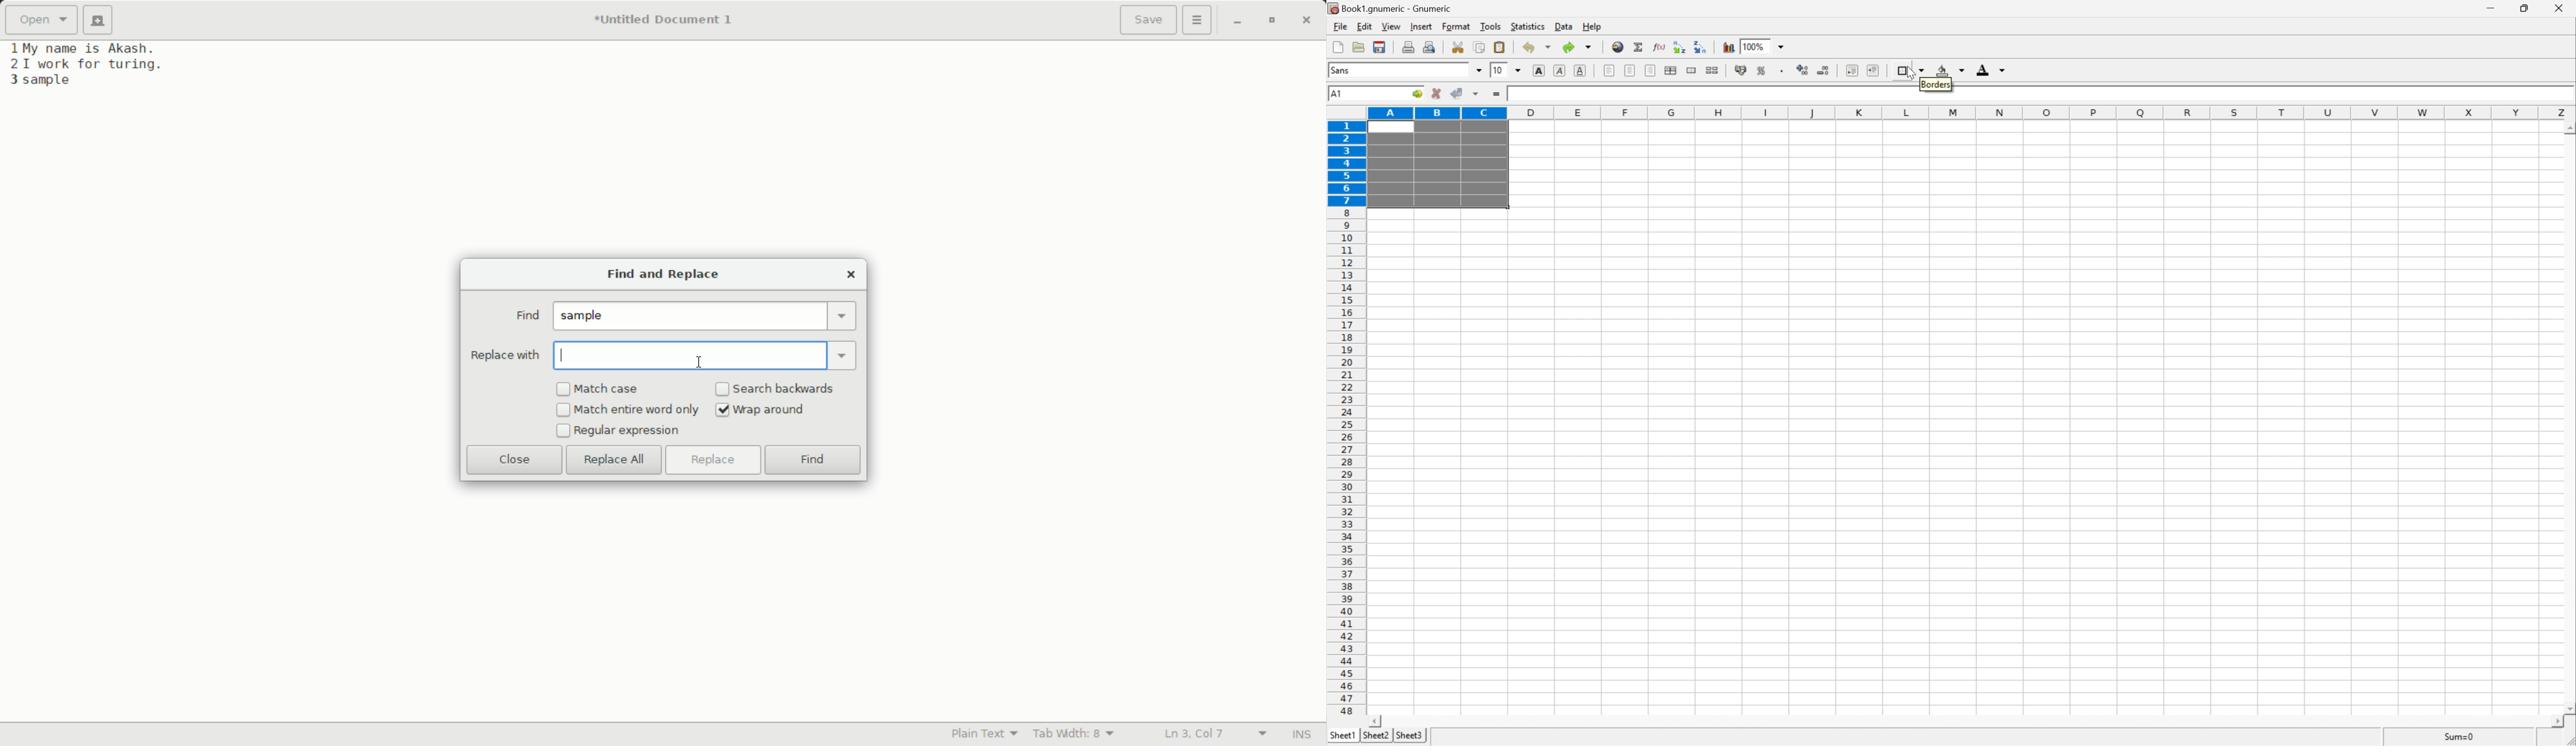 The image size is (2576, 756). I want to click on copy, so click(1480, 46).